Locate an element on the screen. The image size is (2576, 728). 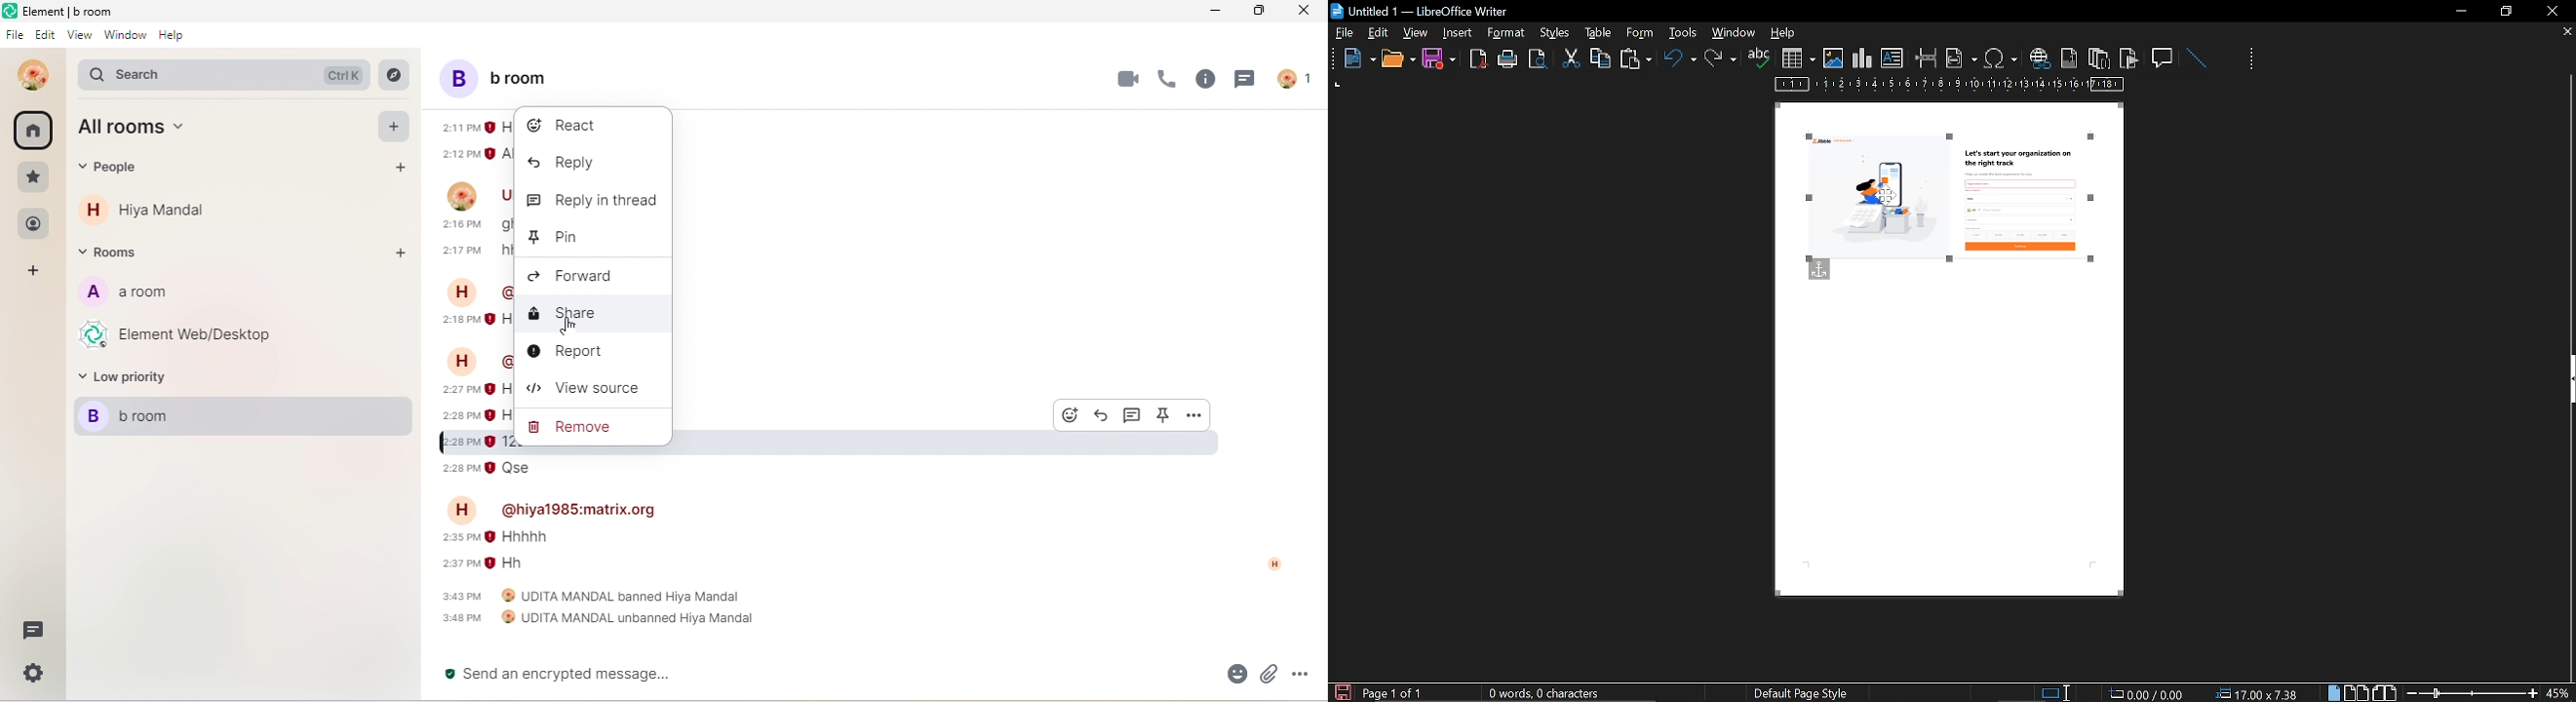
current page is located at coordinates (1393, 693).